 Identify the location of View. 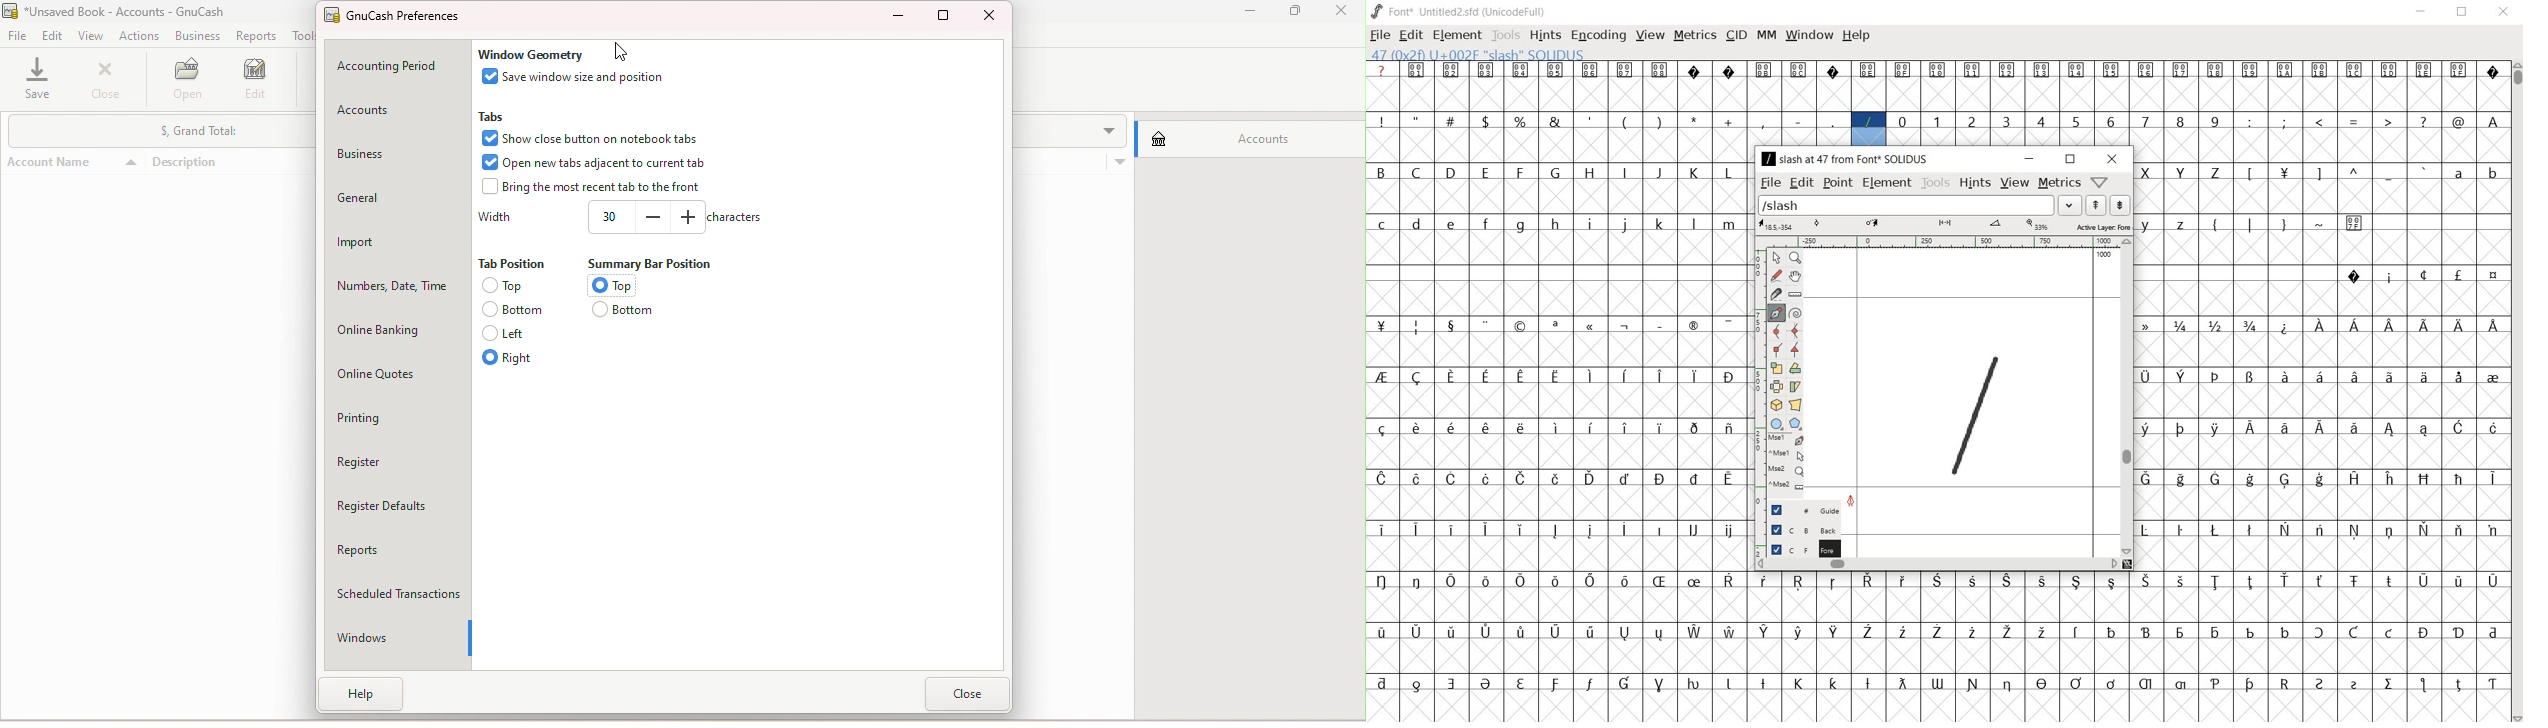
(91, 37).